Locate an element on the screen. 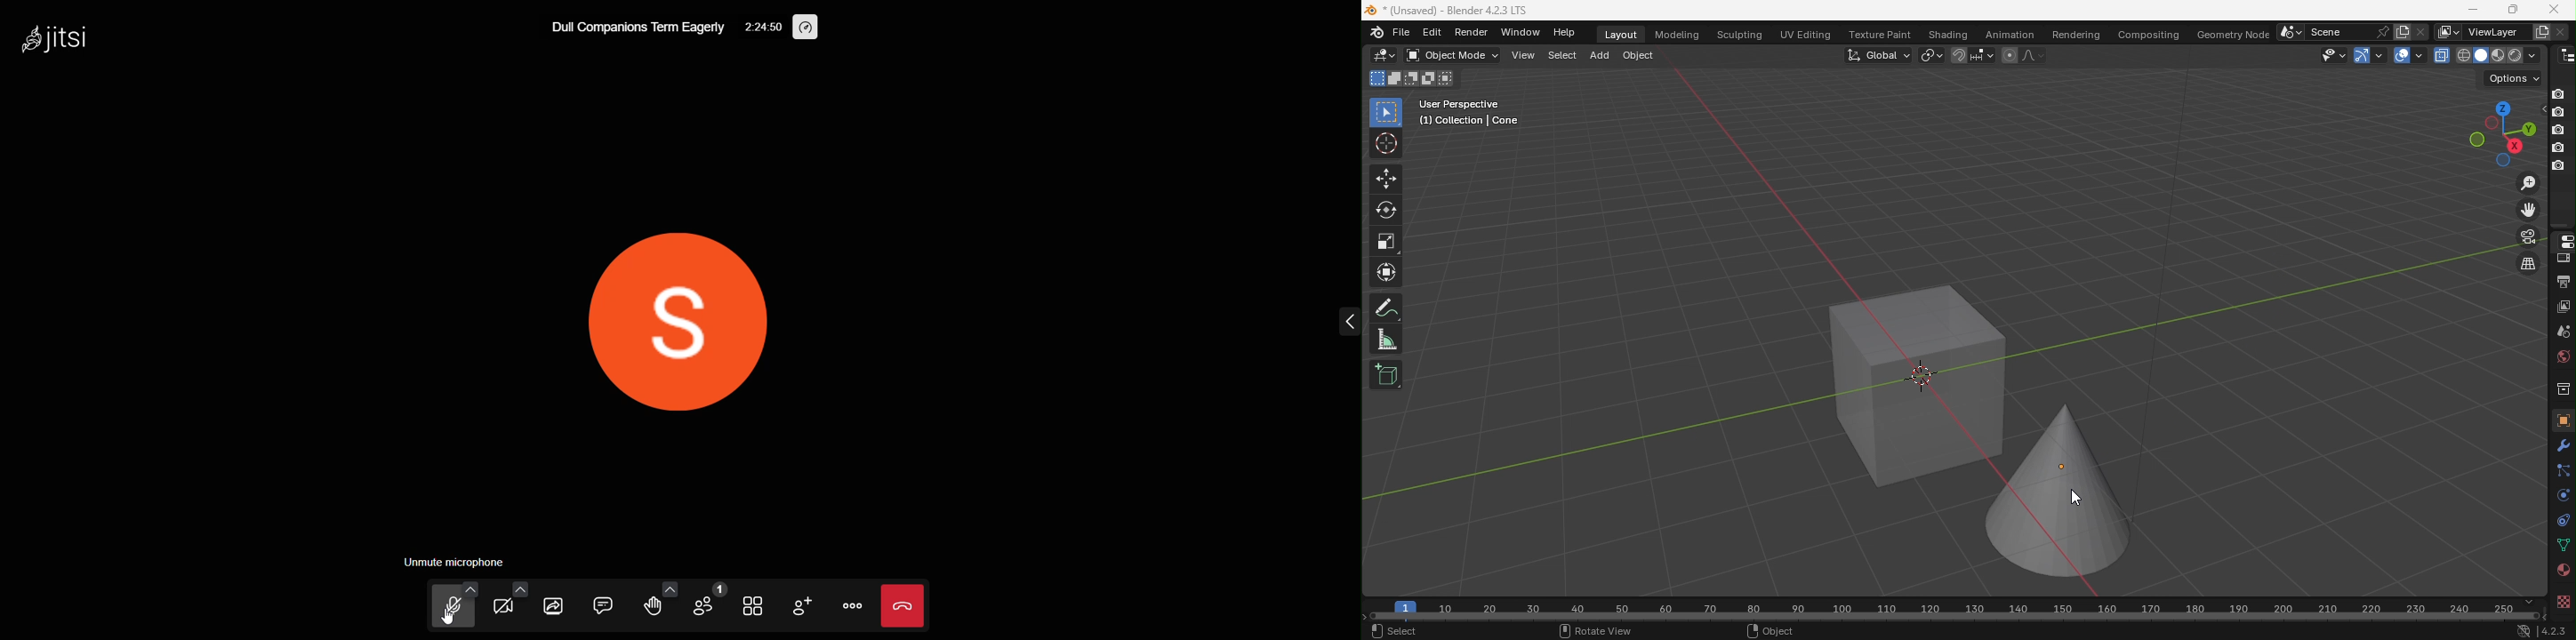 The height and width of the screenshot is (644, 2576). video setting is located at coordinates (518, 589).